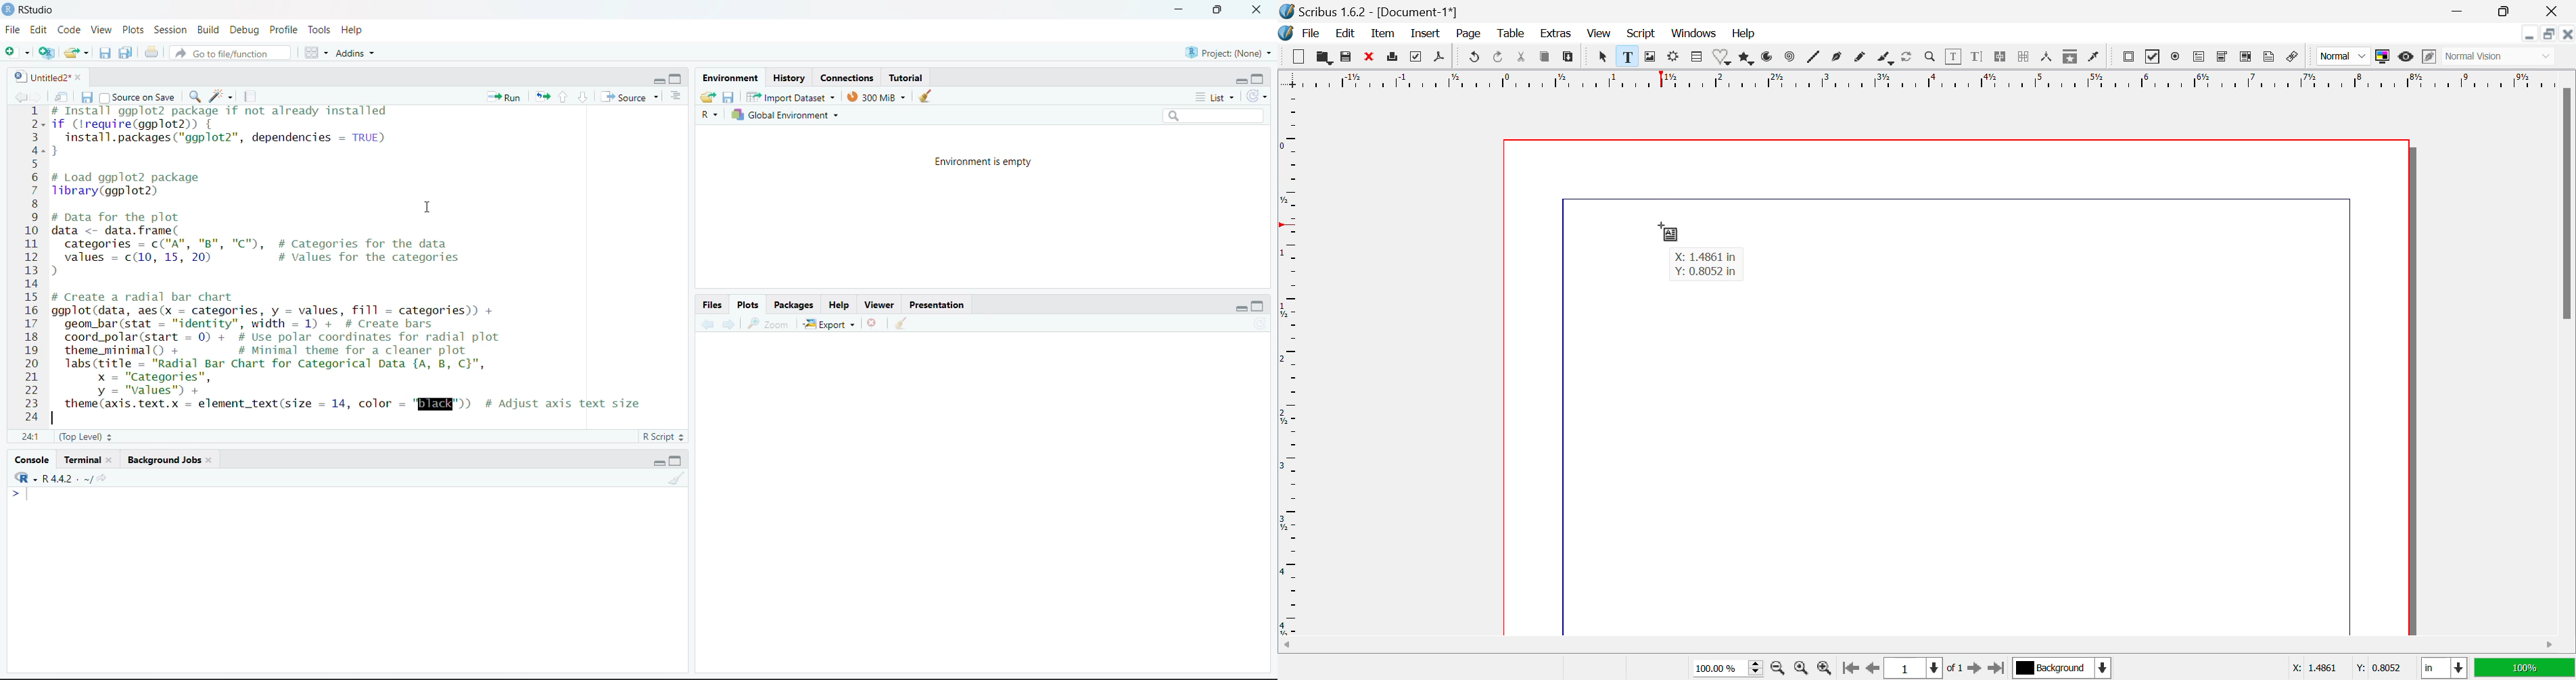 This screenshot has height=700, width=2576. I want to click on Bezier Curve, so click(1839, 59).